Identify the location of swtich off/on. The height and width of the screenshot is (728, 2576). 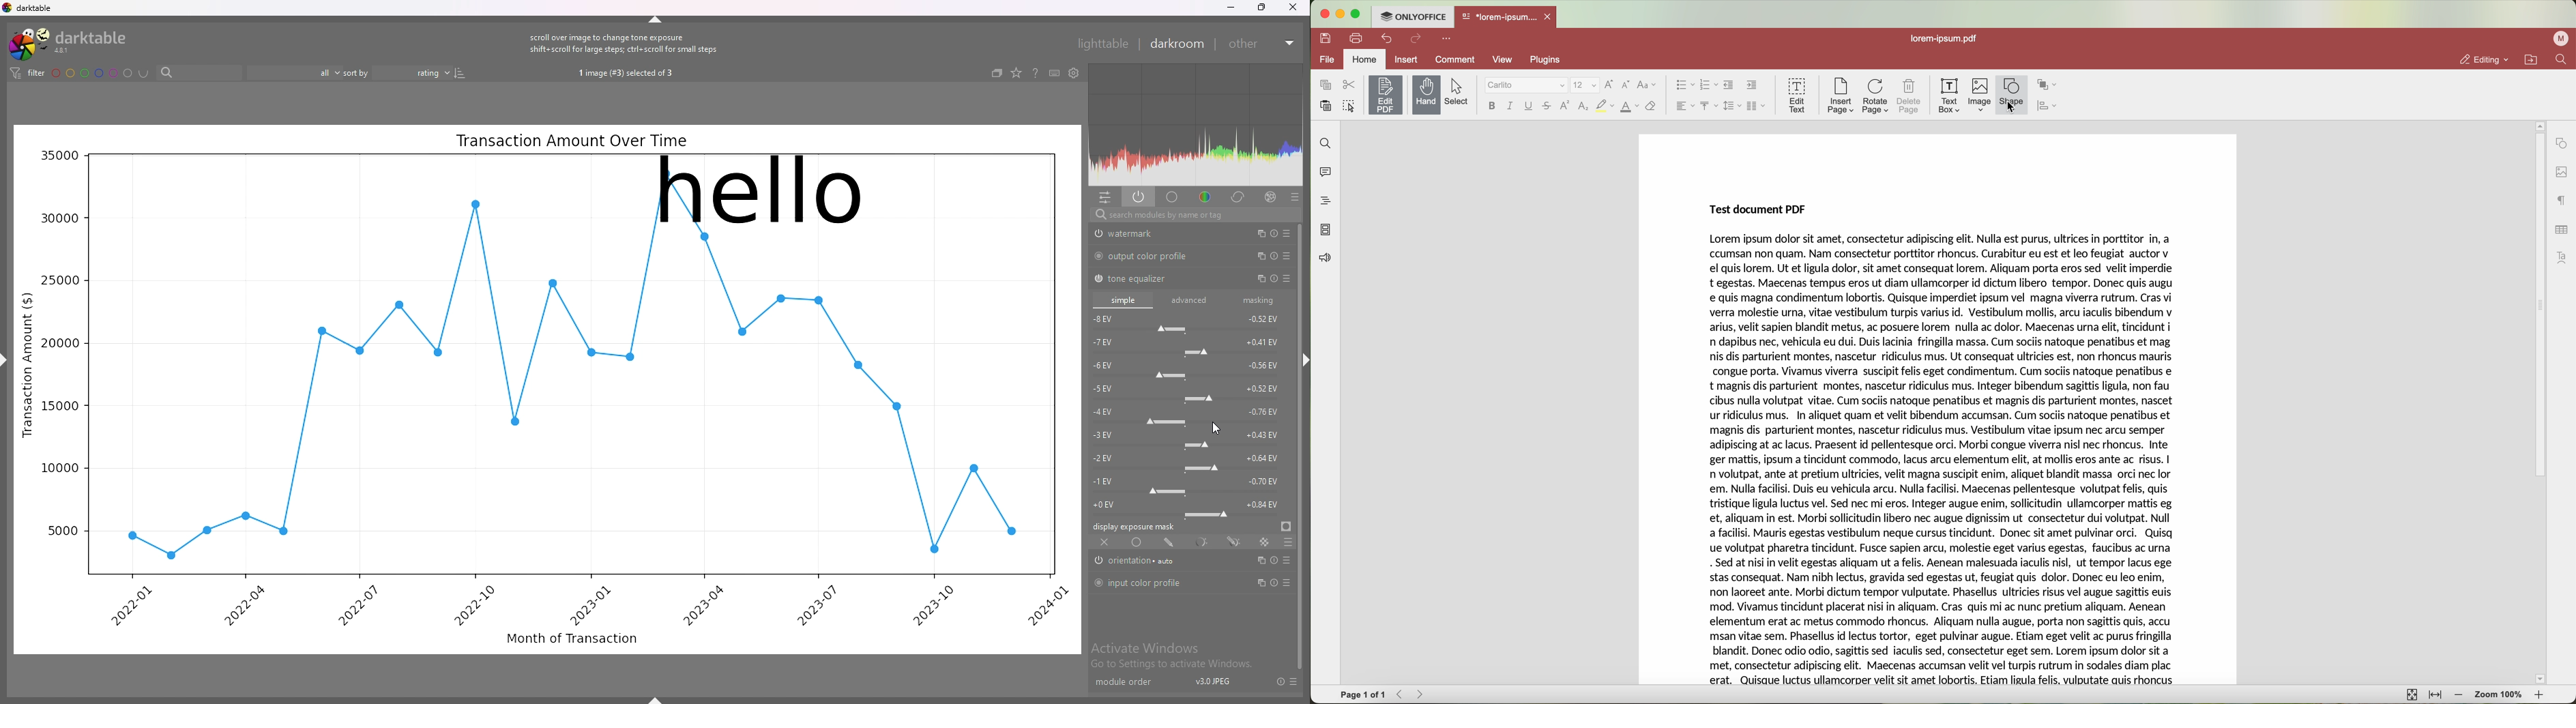
(1097, 233).